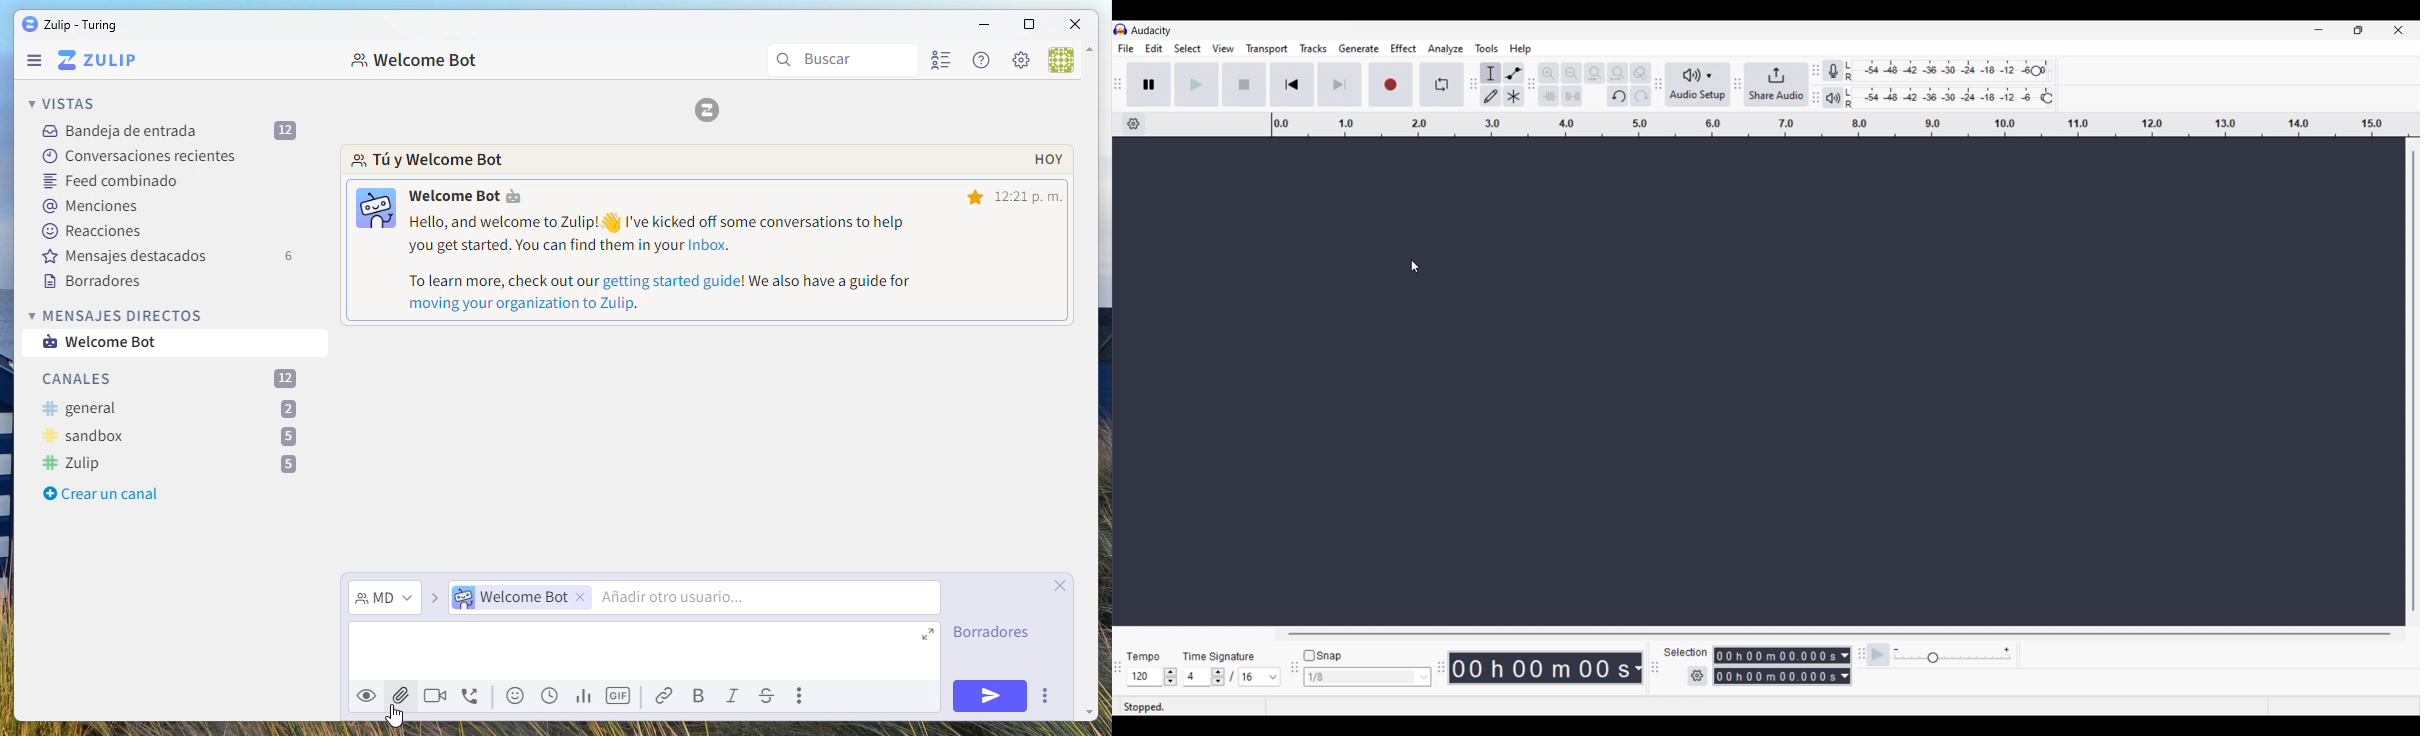  Describe the element at coordinates (803, 696) in the screenshot. I see `more` at that location.